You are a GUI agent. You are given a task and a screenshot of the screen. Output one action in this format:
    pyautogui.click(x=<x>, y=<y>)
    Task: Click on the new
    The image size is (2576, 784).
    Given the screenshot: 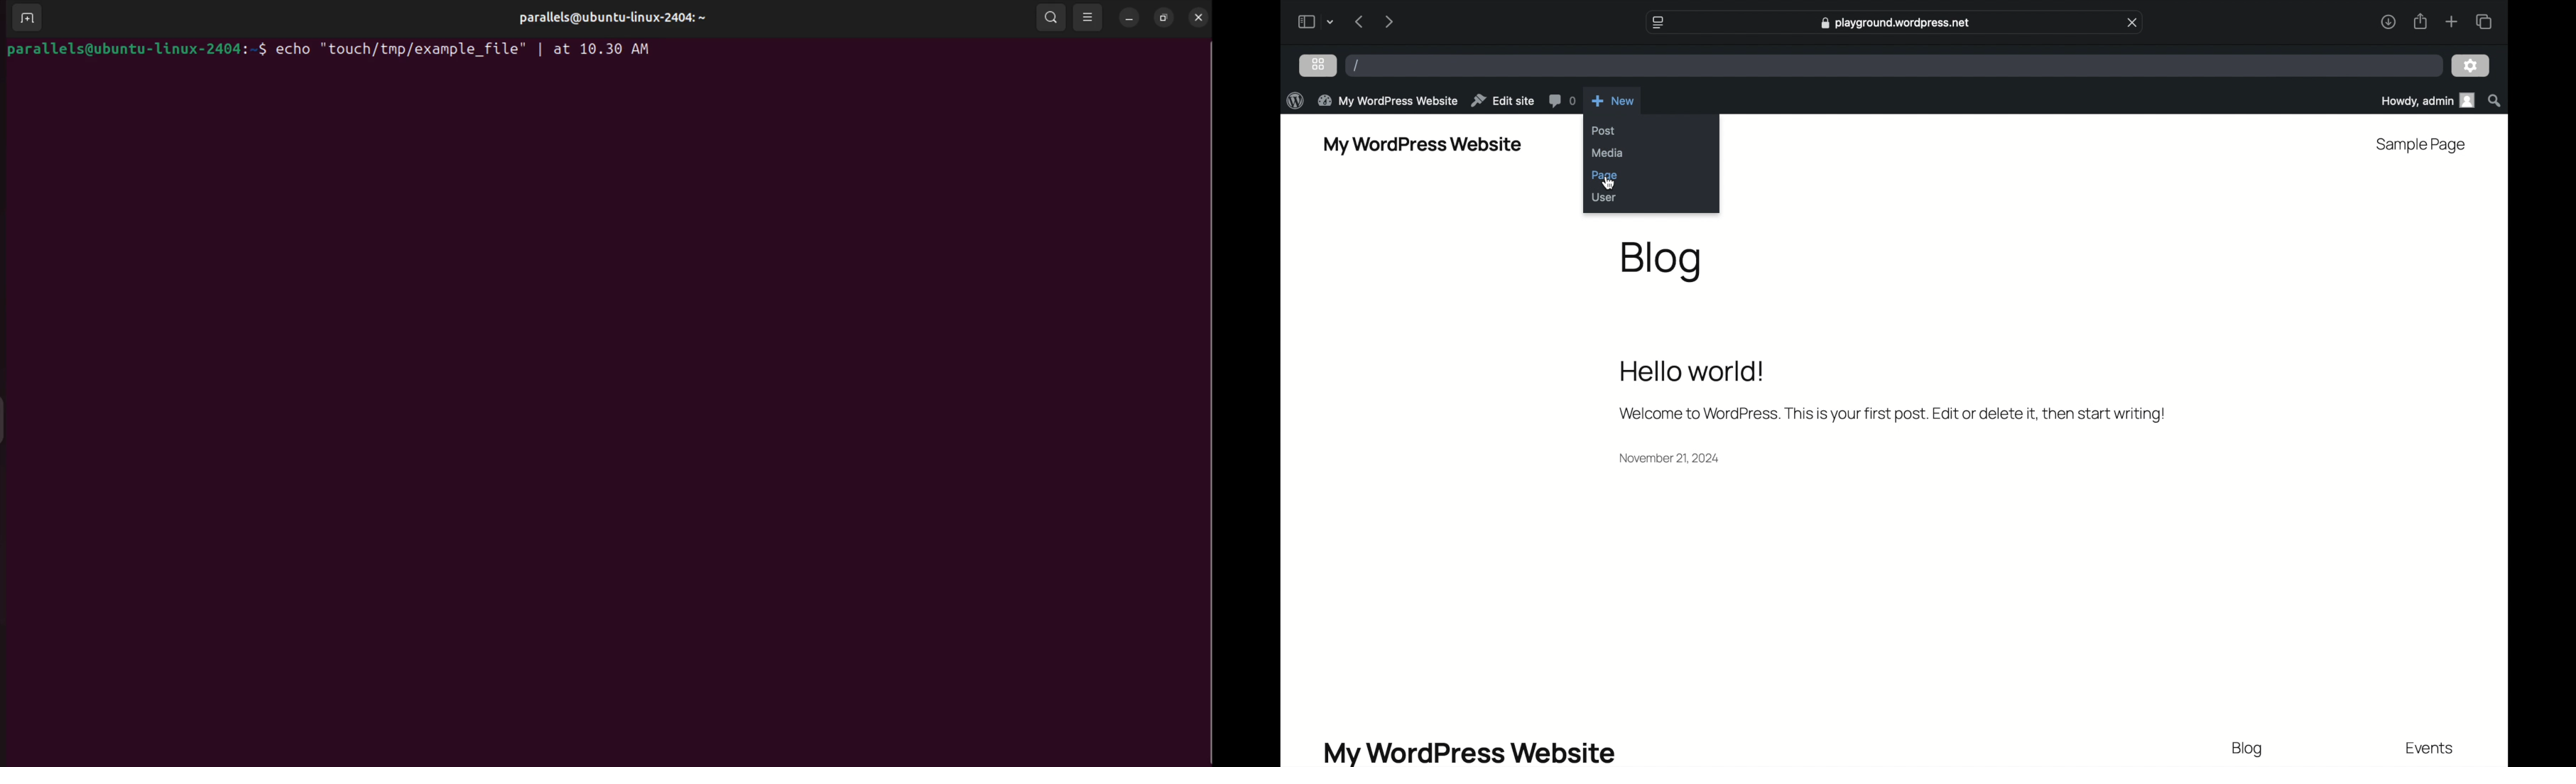 What is the action you would take?
    pyautogui.click(x=1614, y=100)
    